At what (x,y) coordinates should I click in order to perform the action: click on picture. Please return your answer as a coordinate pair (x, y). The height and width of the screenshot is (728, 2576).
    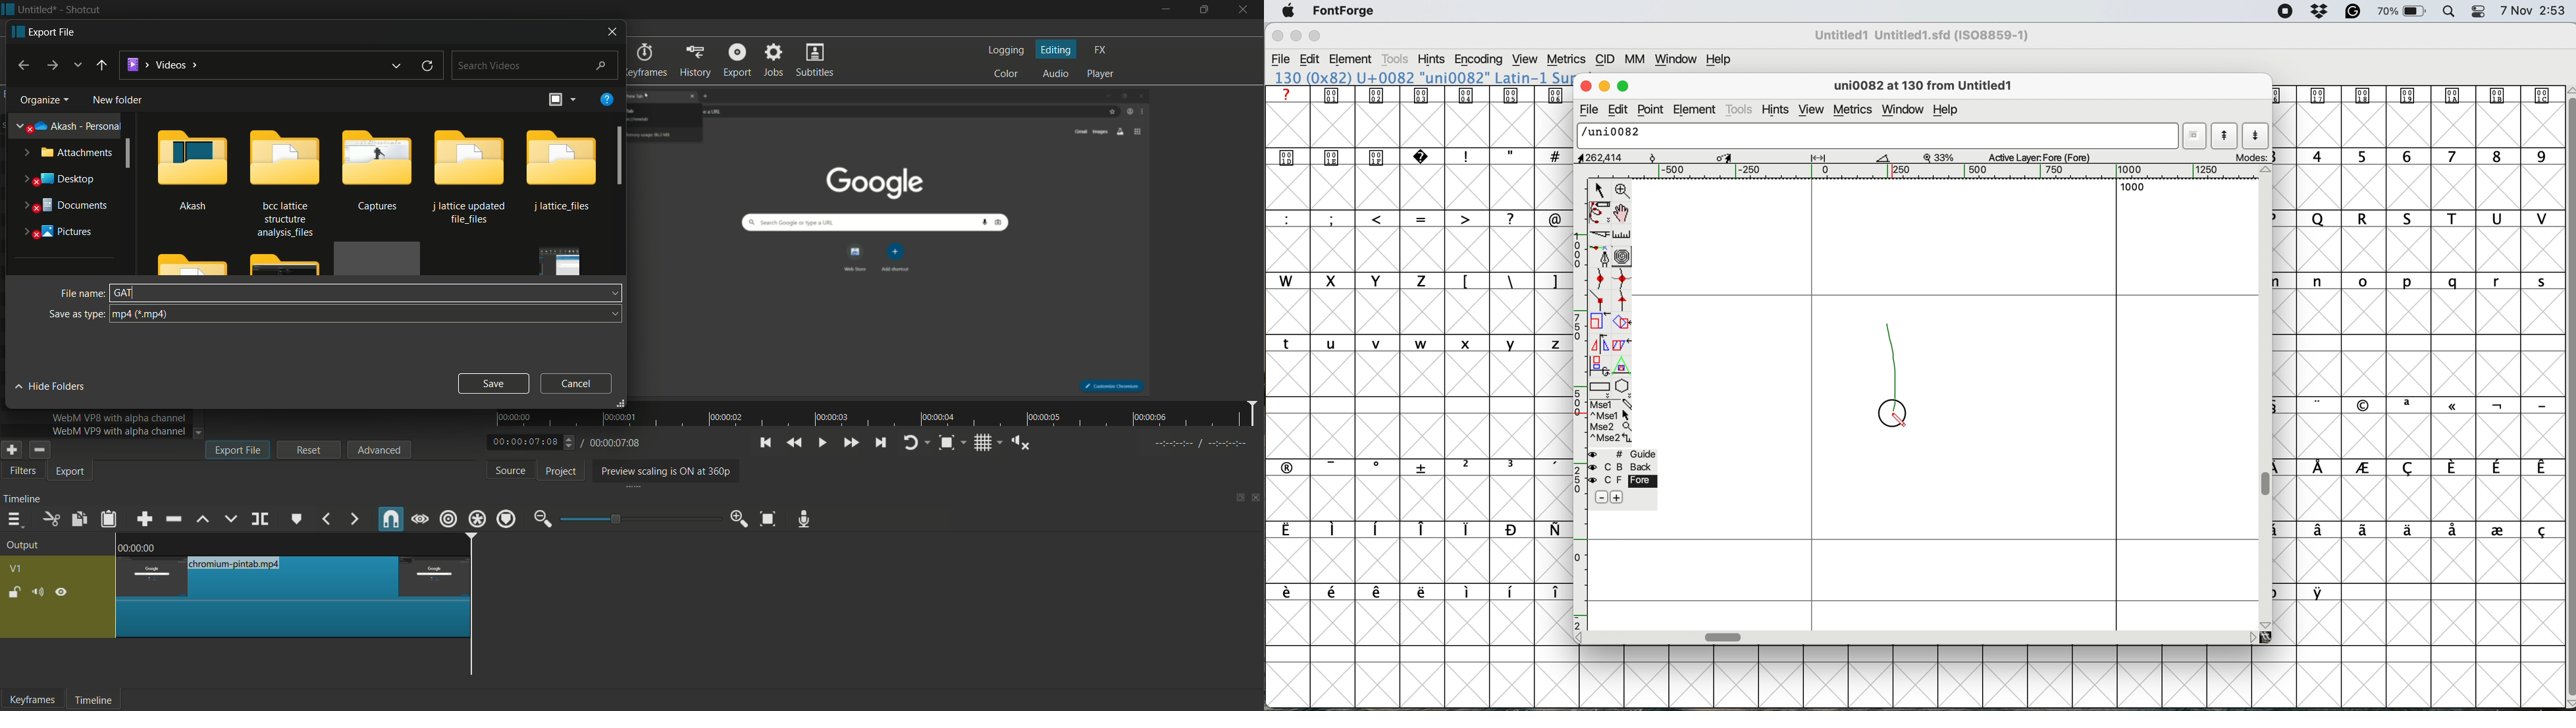
    Looking at the image, I should click on (57, 232).